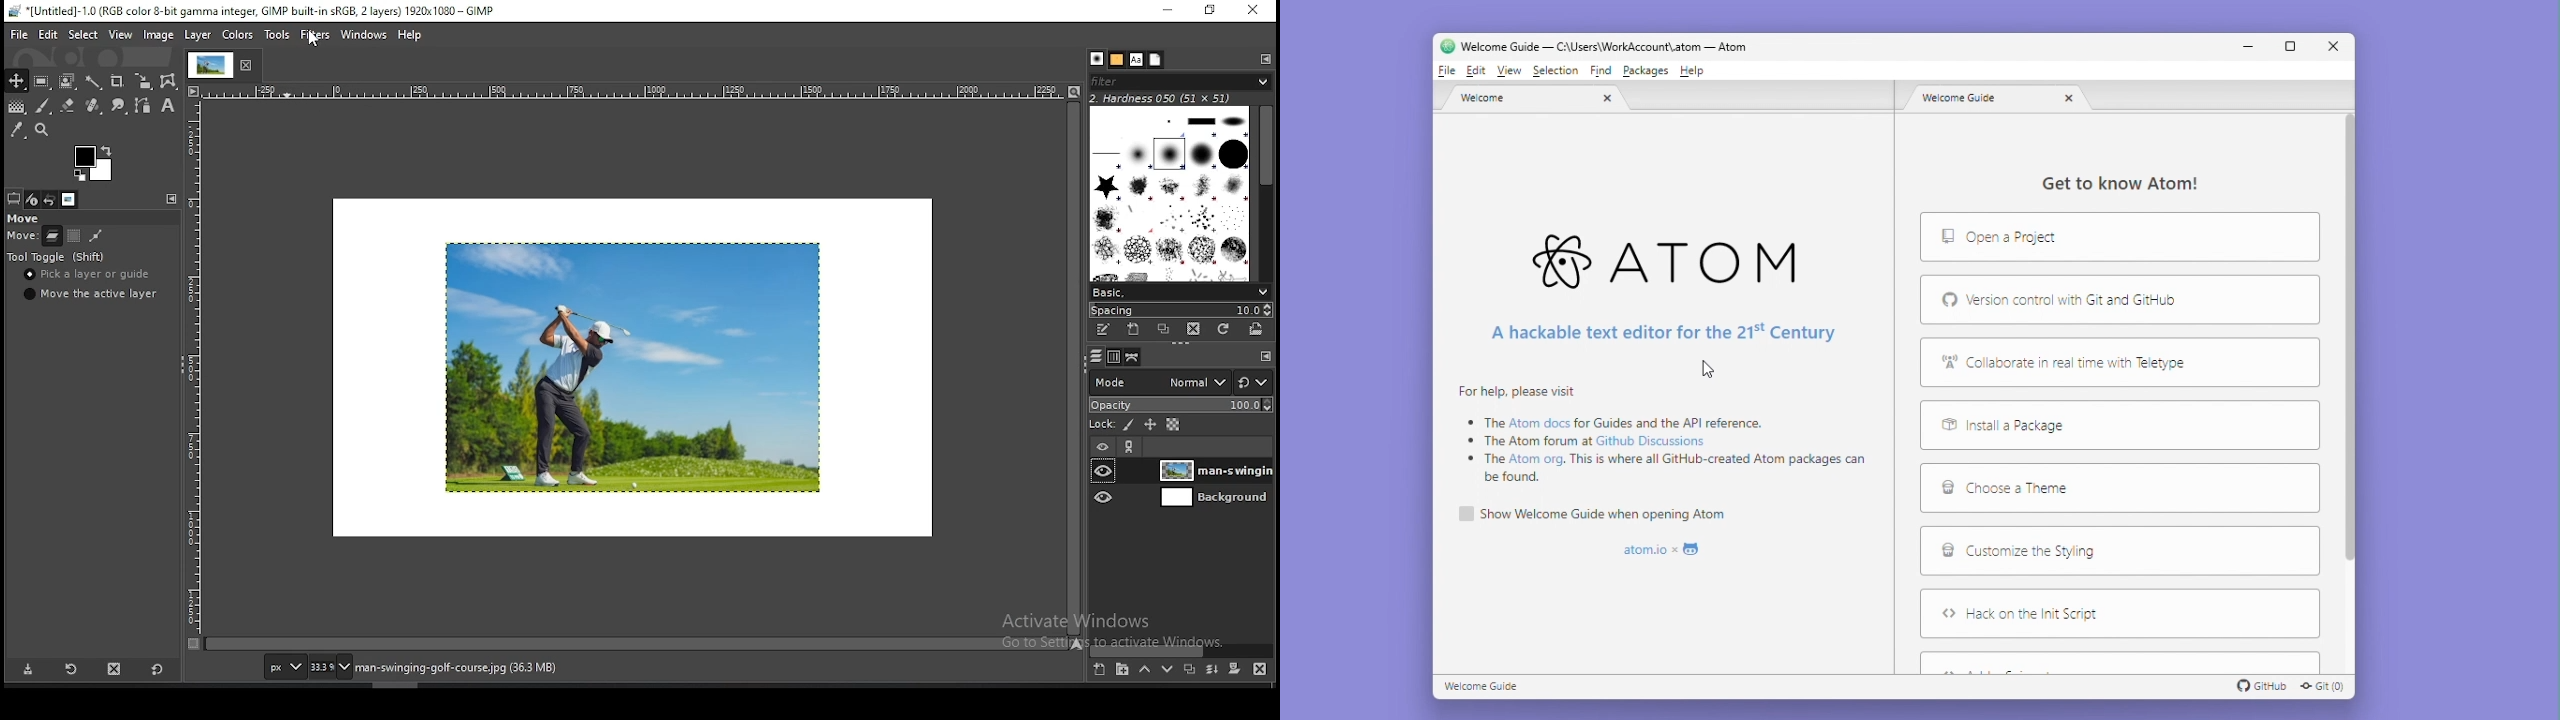 The image size is (2576, 728). Describe the element at coordinates (141, 105) in the screenshot. I see `paths tool` at that location.